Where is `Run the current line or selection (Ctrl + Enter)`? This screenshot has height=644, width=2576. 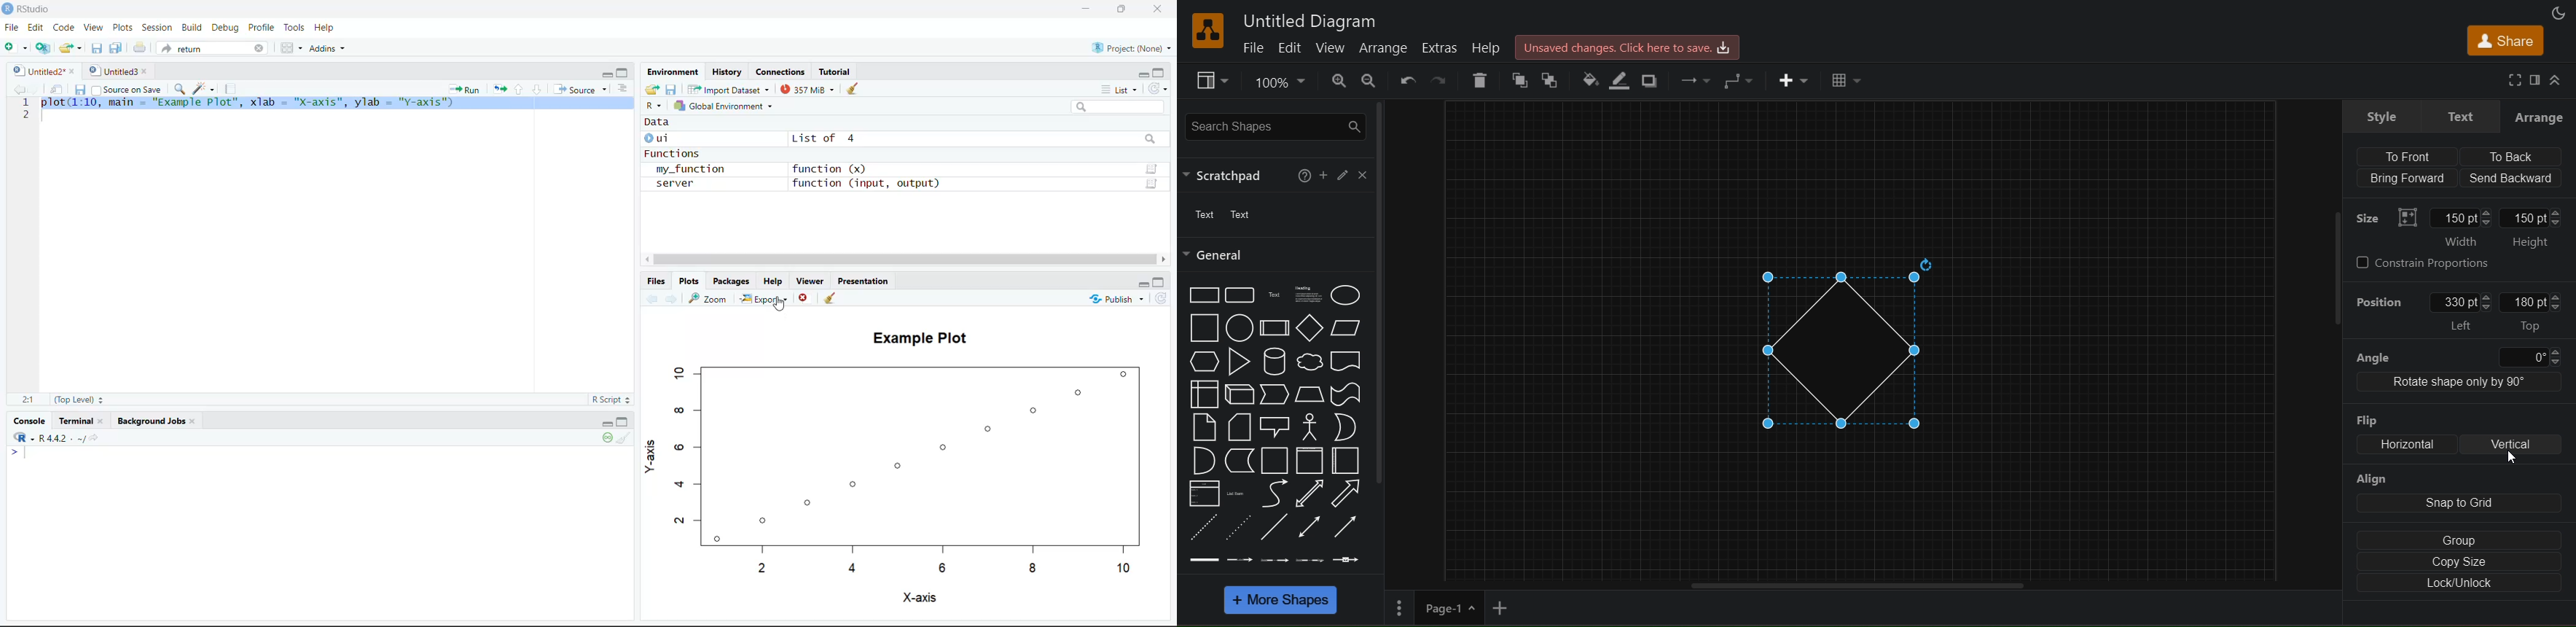
Run the current line or selection (Ctrl + Enter) is located at coordinates (464, 88).